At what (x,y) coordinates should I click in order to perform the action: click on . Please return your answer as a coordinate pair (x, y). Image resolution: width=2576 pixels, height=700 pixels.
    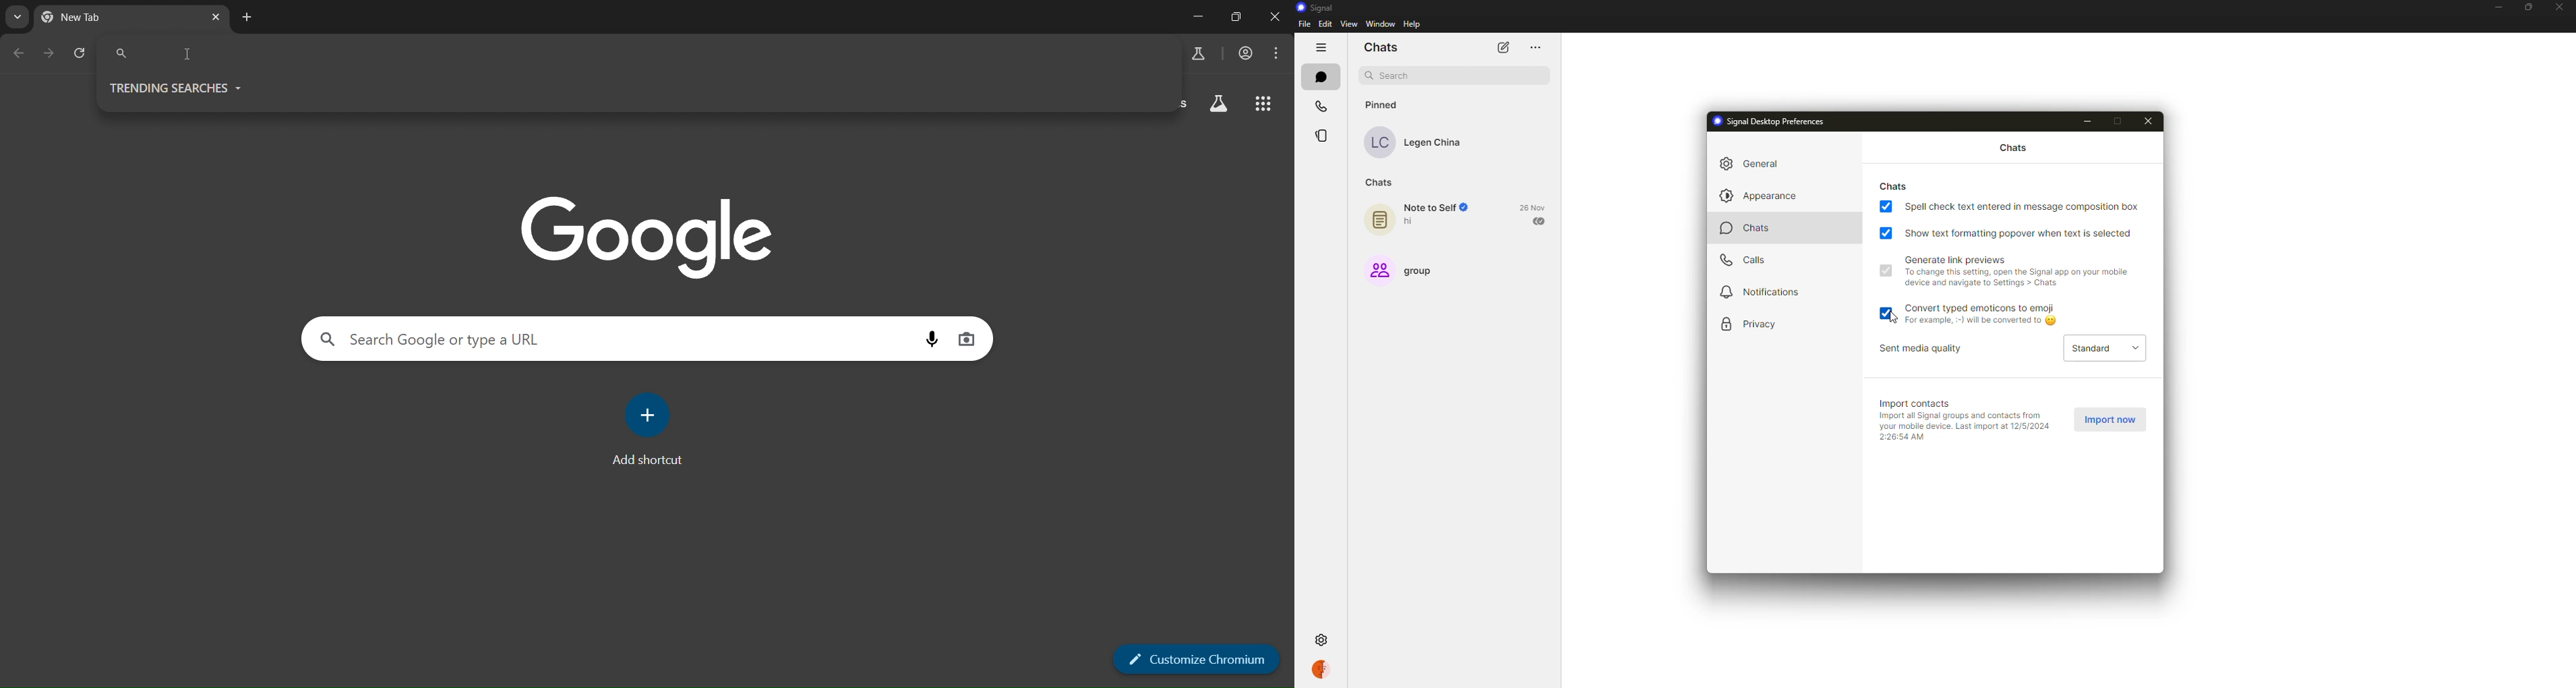
    Looking at the image, I should click on (1887, 206).